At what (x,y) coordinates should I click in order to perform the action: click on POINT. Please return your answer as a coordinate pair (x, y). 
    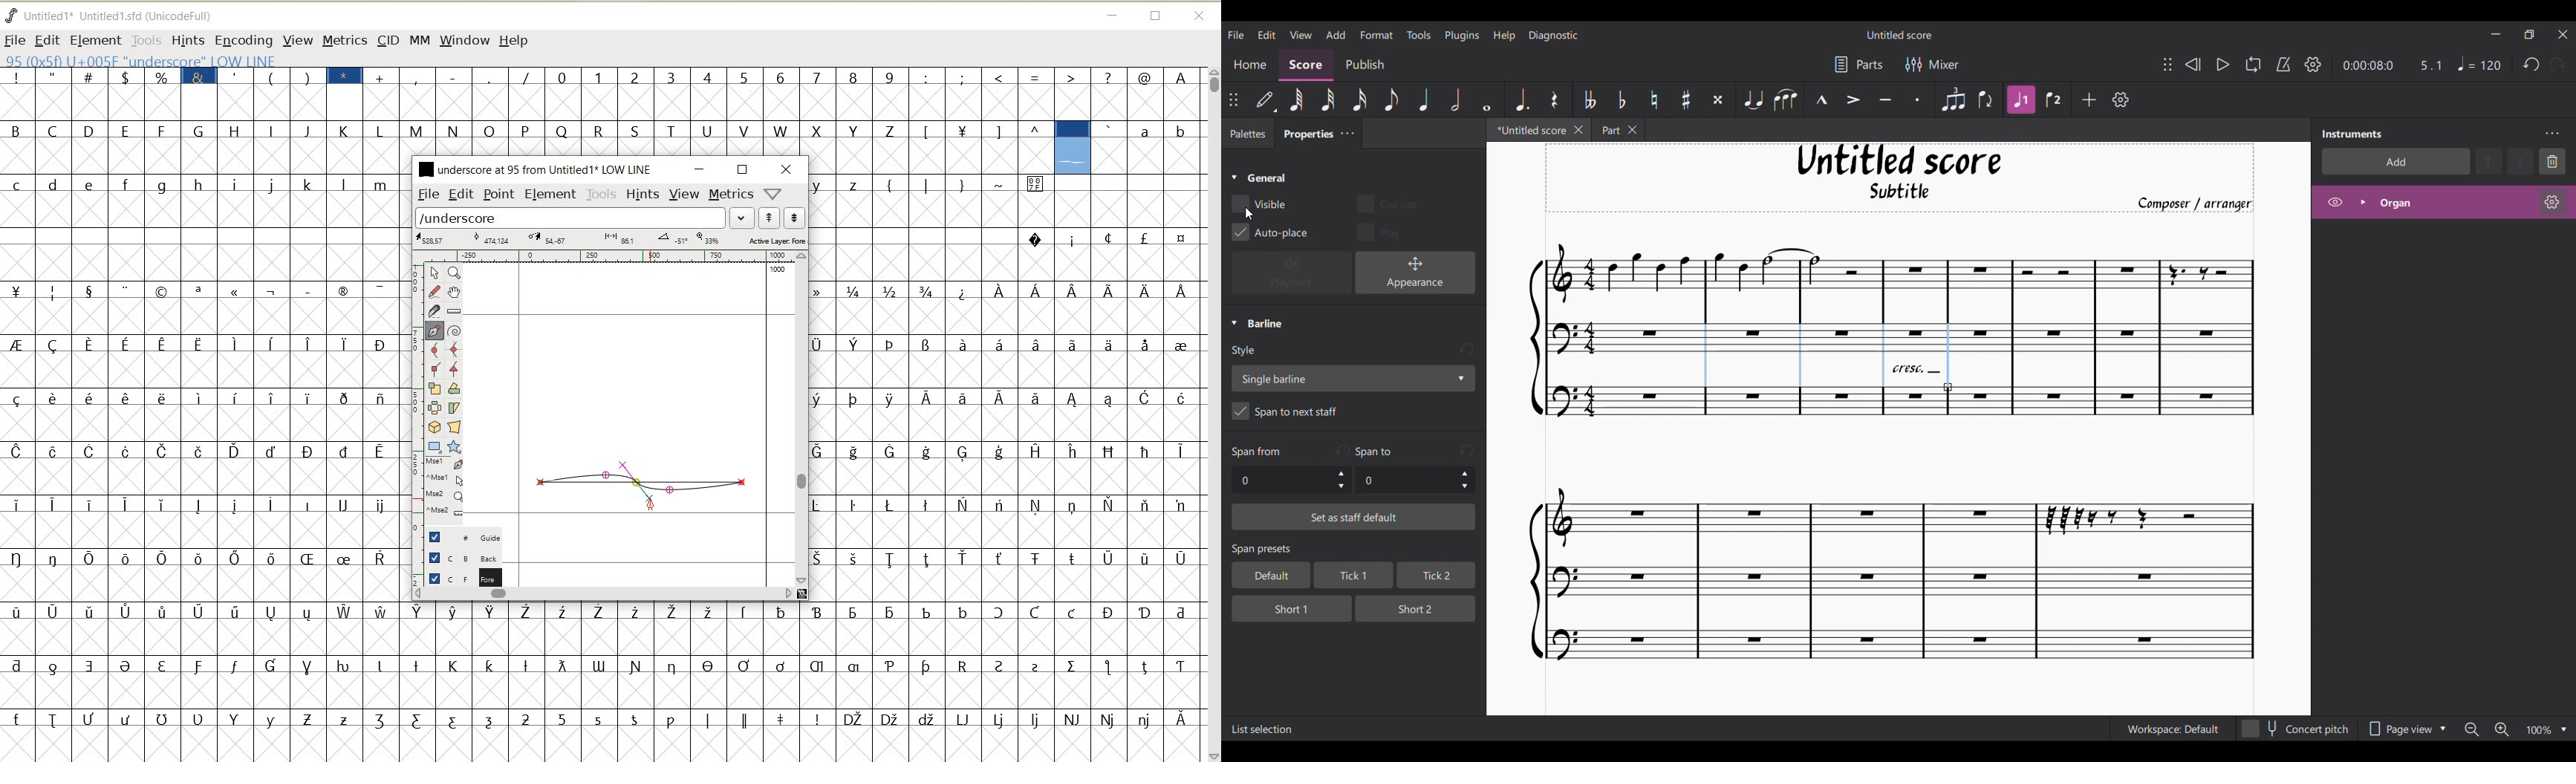
    Looking at the image, I should click on (499, 196).